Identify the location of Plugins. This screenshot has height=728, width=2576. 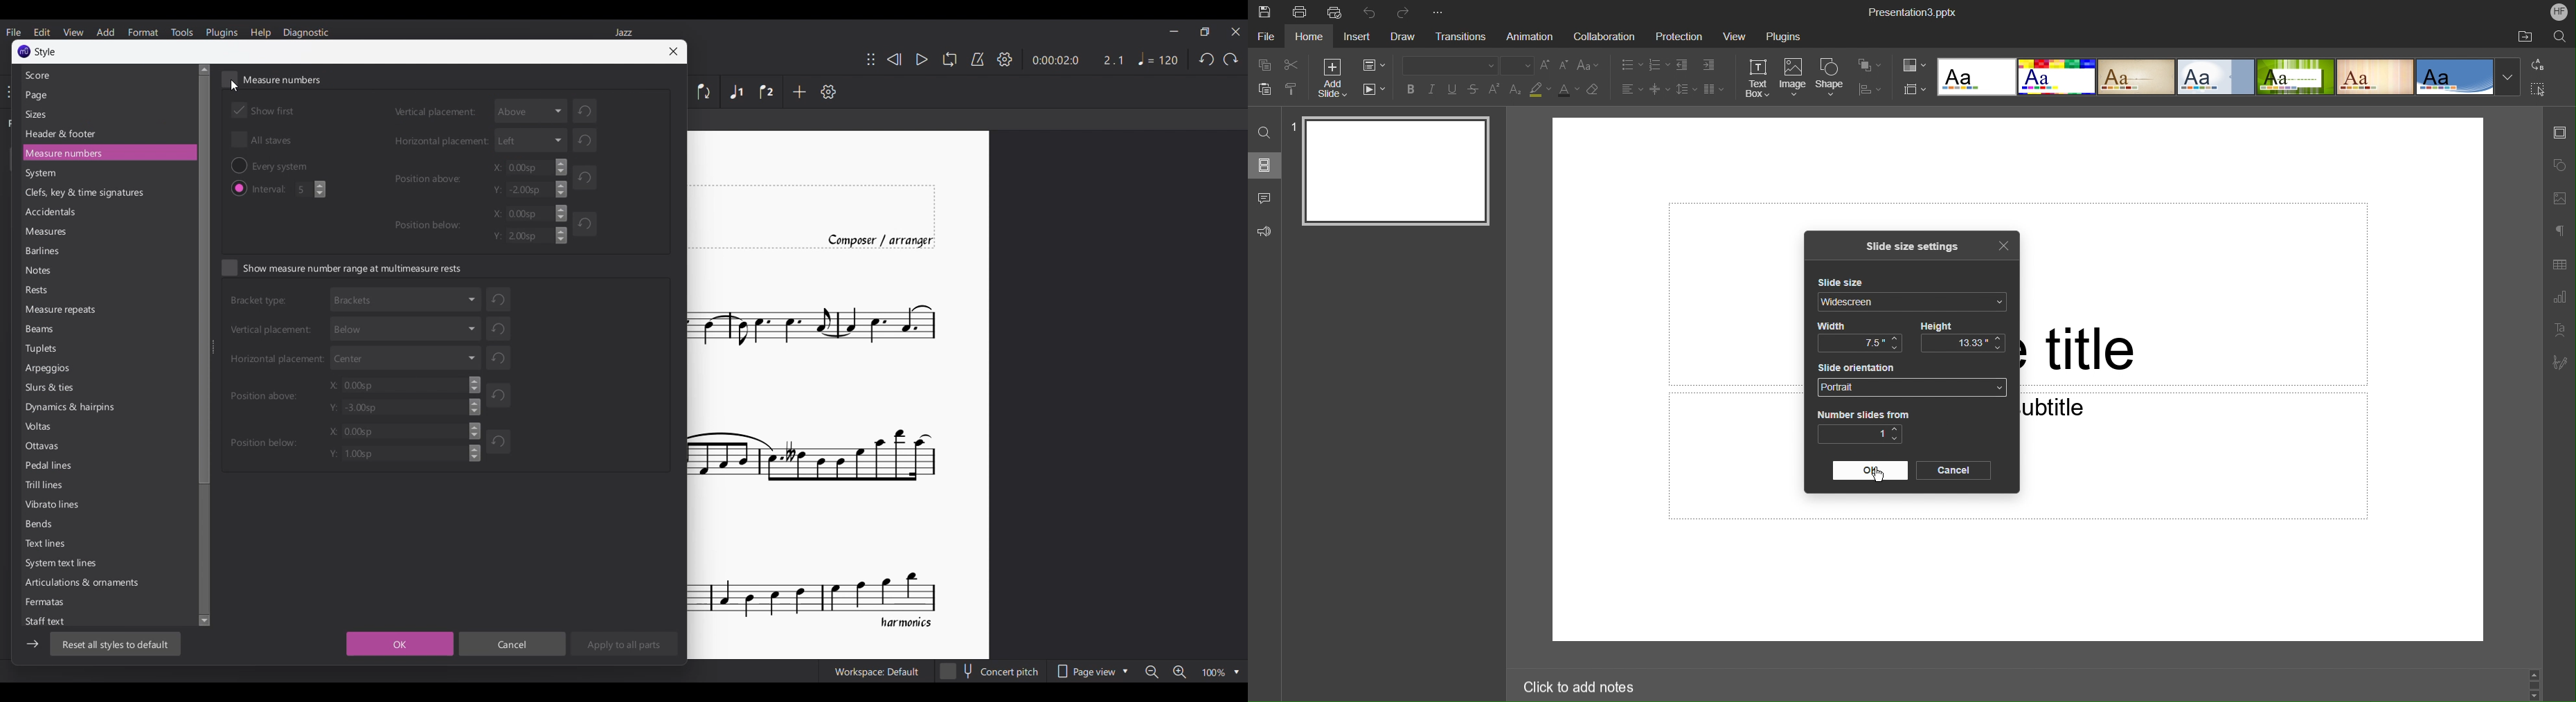
(1782, 38).